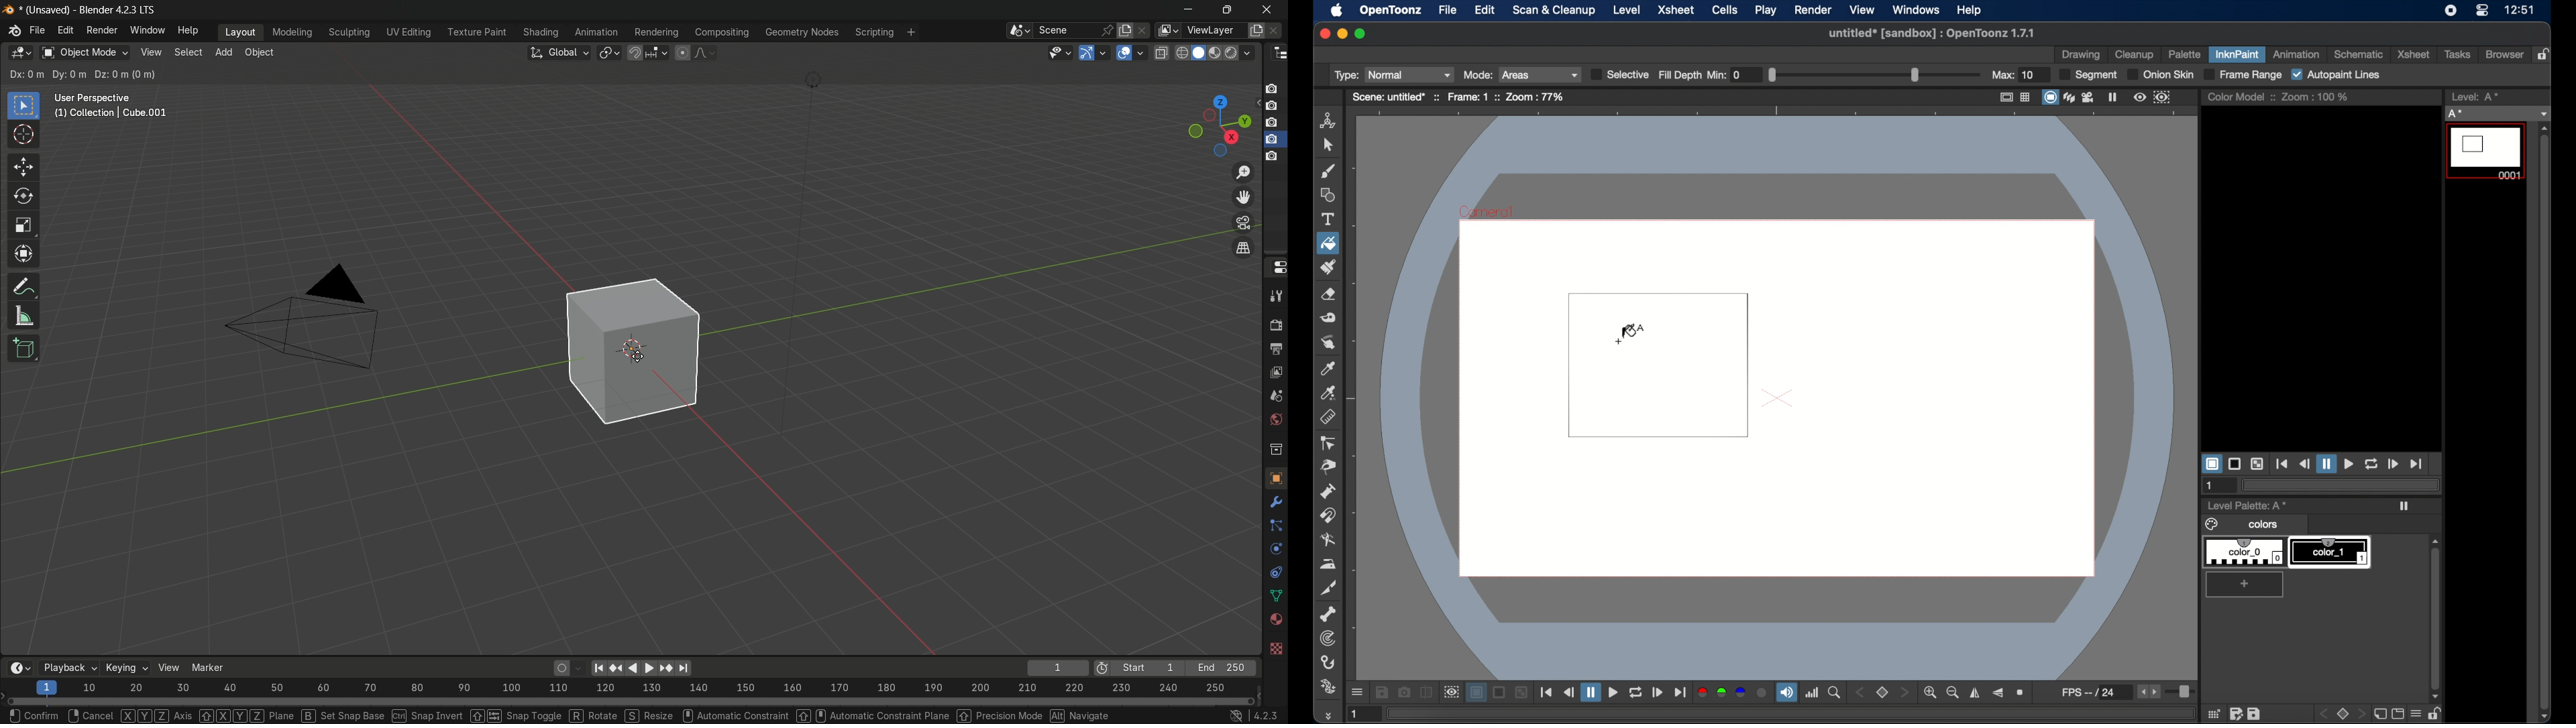 Image resolution: width=2576 pixels, height=728 pixels. Describe the element at coordinates (1328, 145) in the screenshot. I see `cursor tool` at that location.